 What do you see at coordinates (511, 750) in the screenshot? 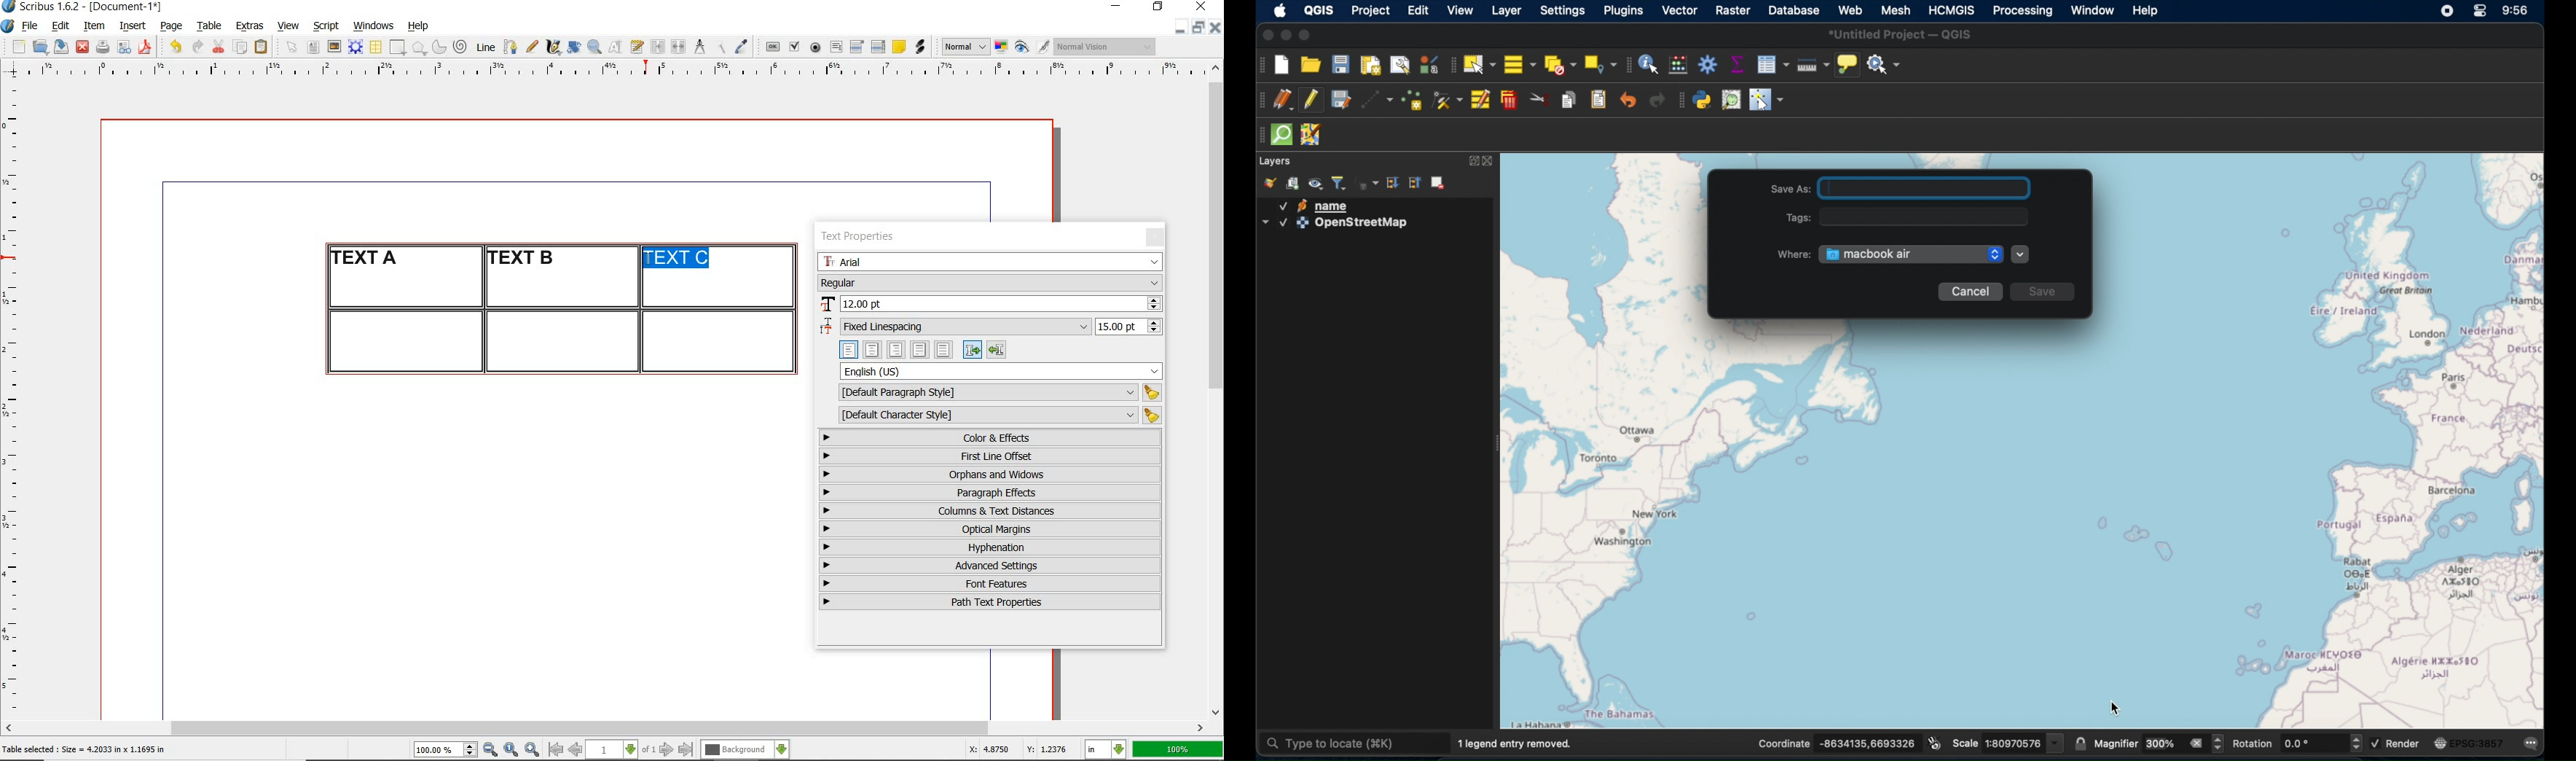
I see `zoom to` at bounding box center [511, 750].